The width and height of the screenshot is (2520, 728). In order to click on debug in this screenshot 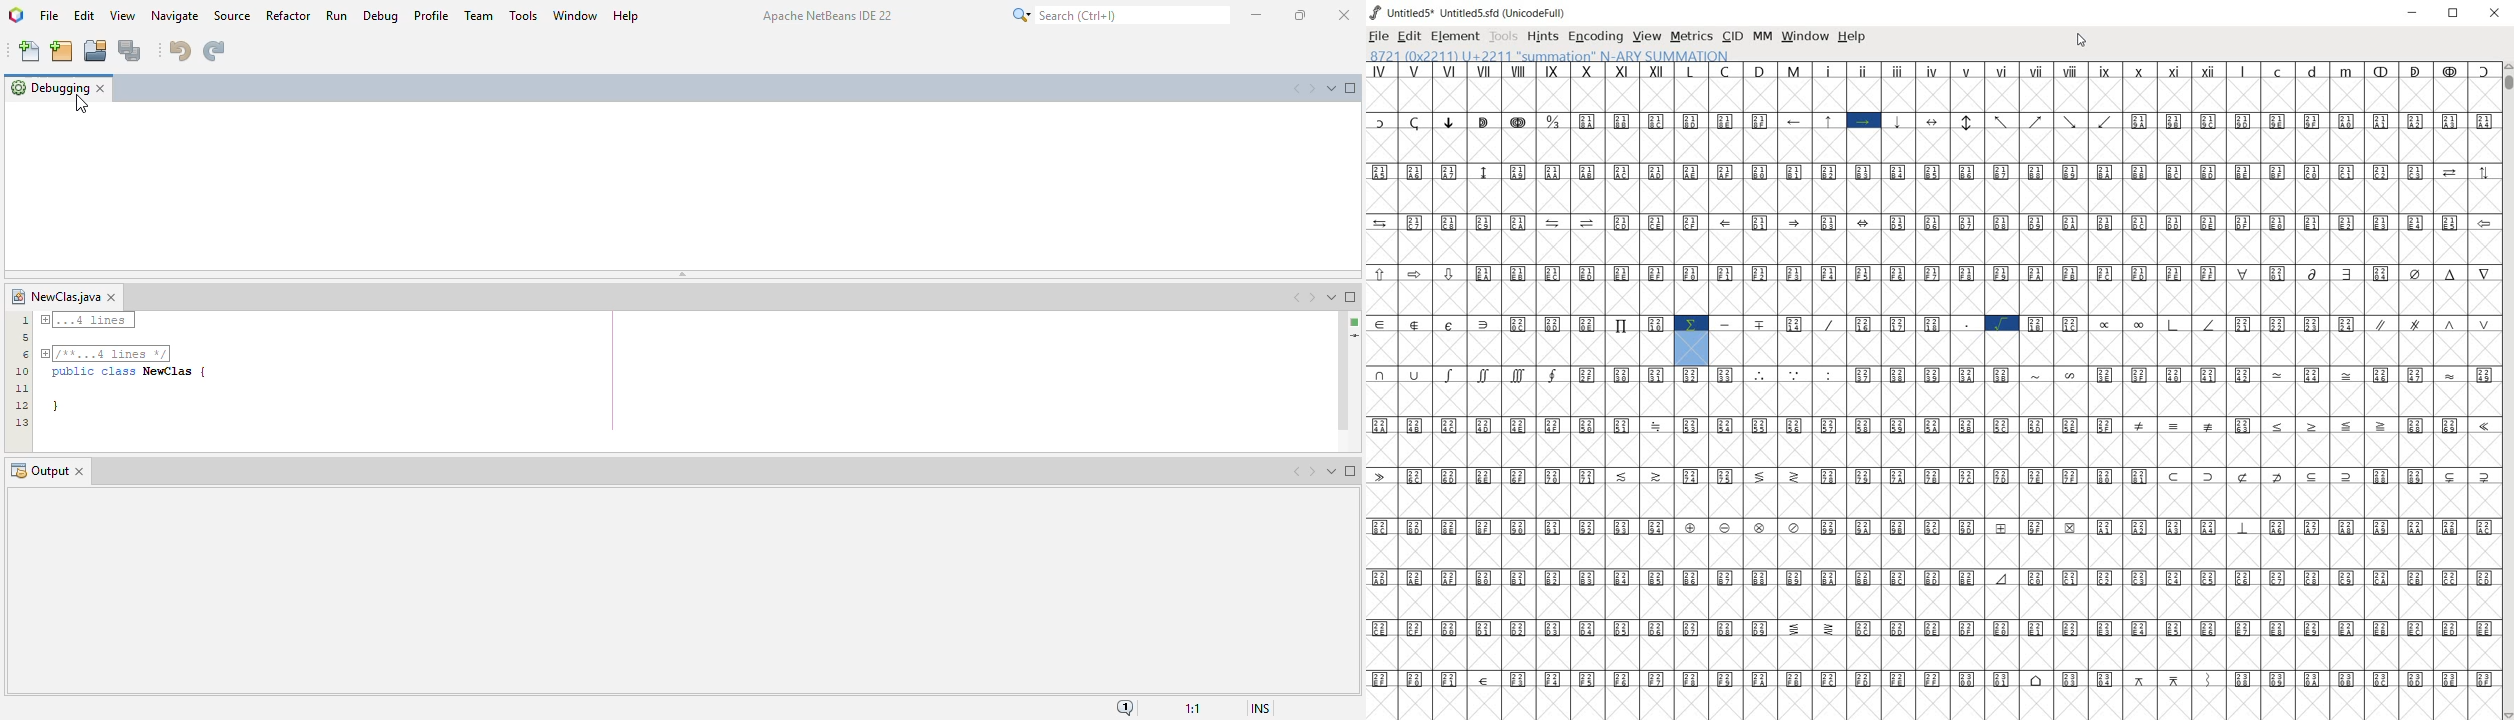, I will do `click(381, 15)`.